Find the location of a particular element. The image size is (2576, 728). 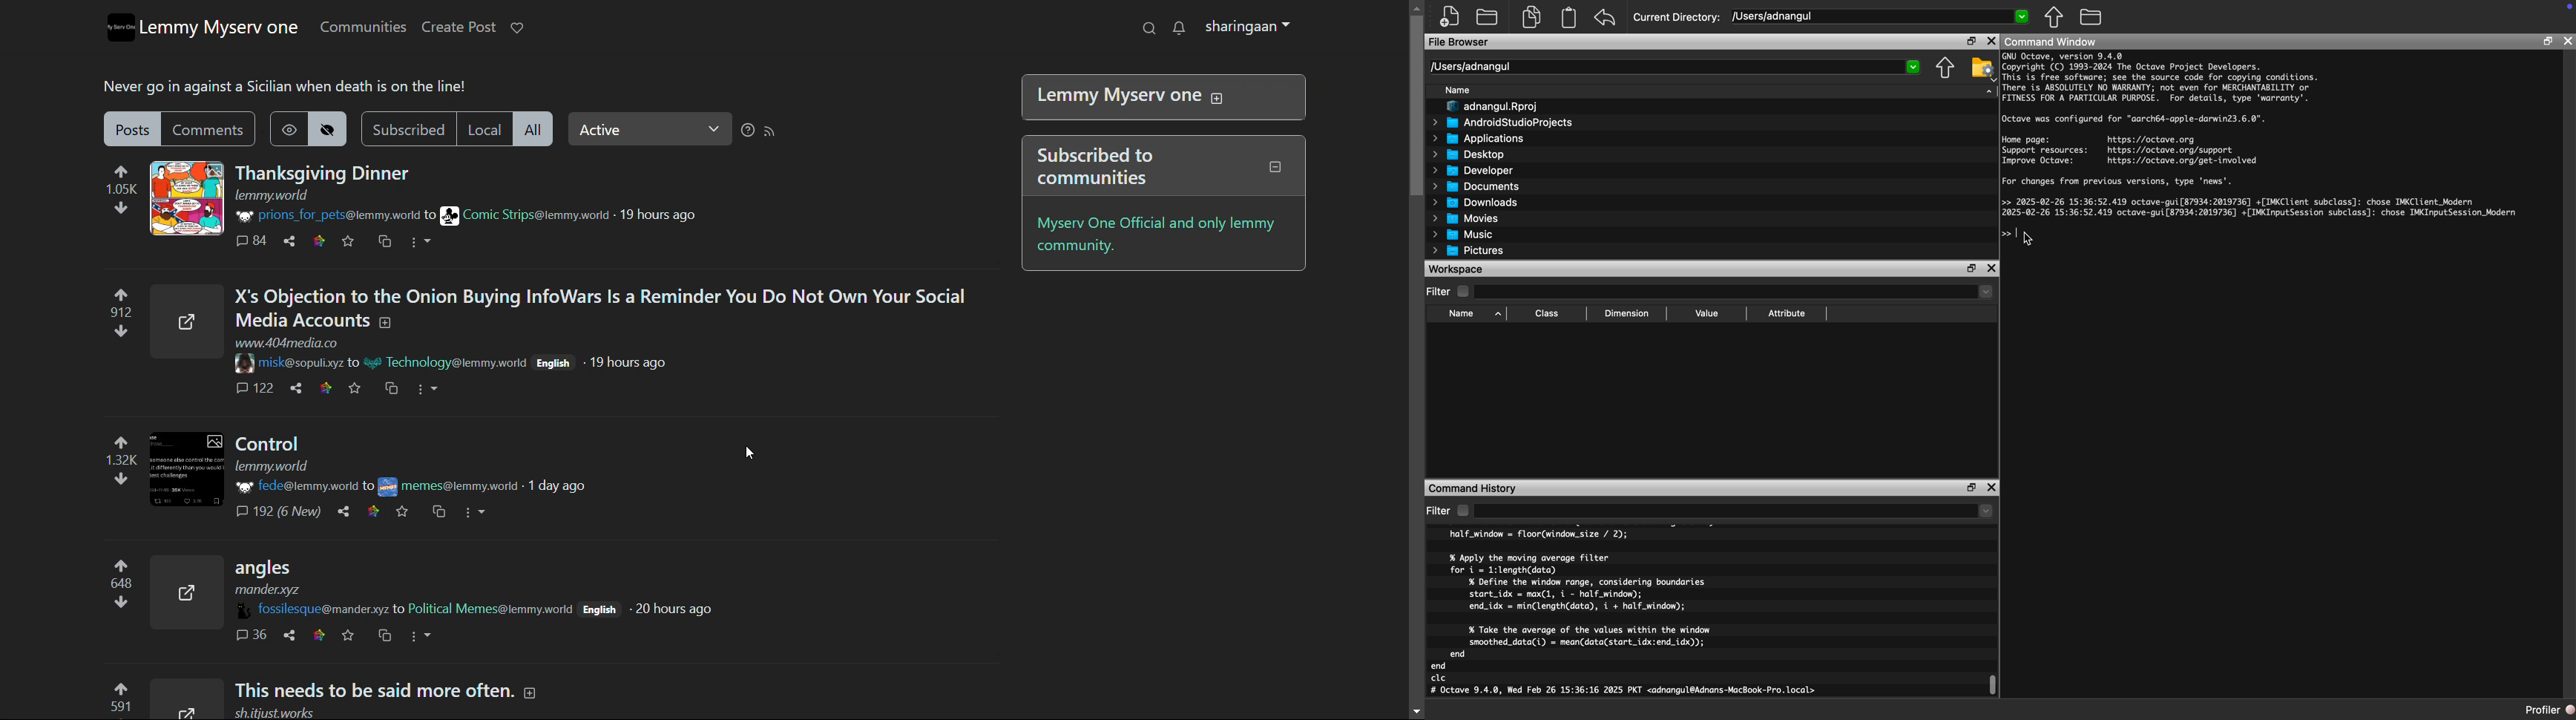

username is located at coordinates (311, 609).